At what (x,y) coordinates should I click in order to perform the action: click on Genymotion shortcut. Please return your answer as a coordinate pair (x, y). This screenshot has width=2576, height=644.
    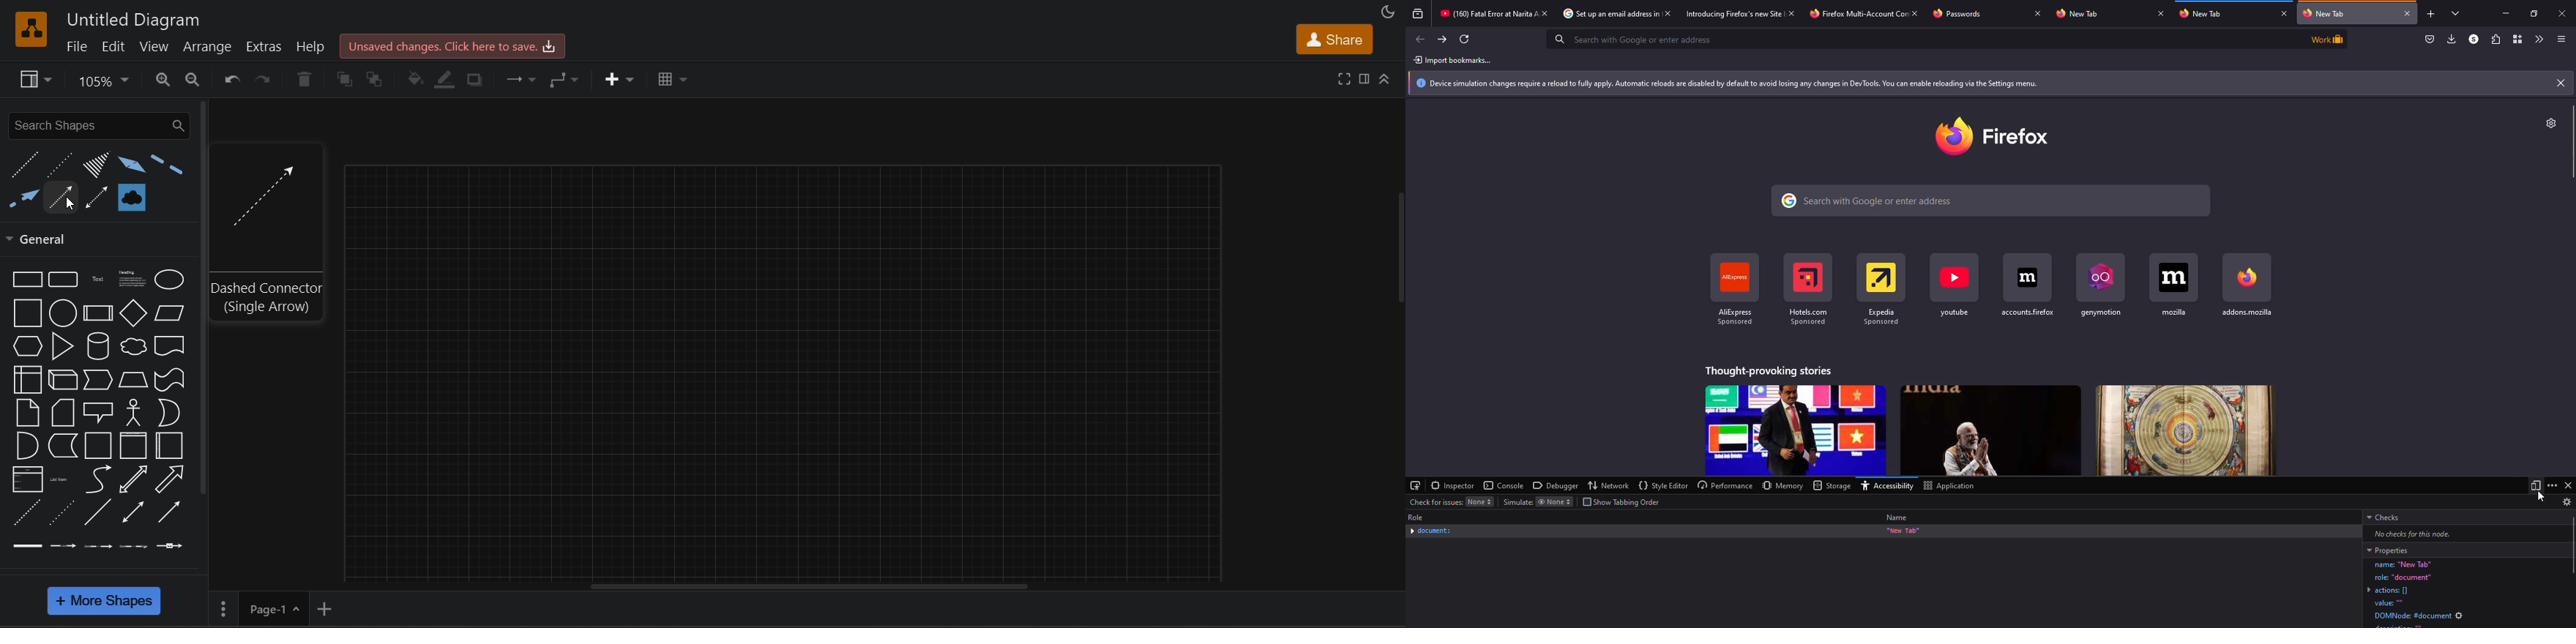
    Looking at the image, I should click on (2101, 287).